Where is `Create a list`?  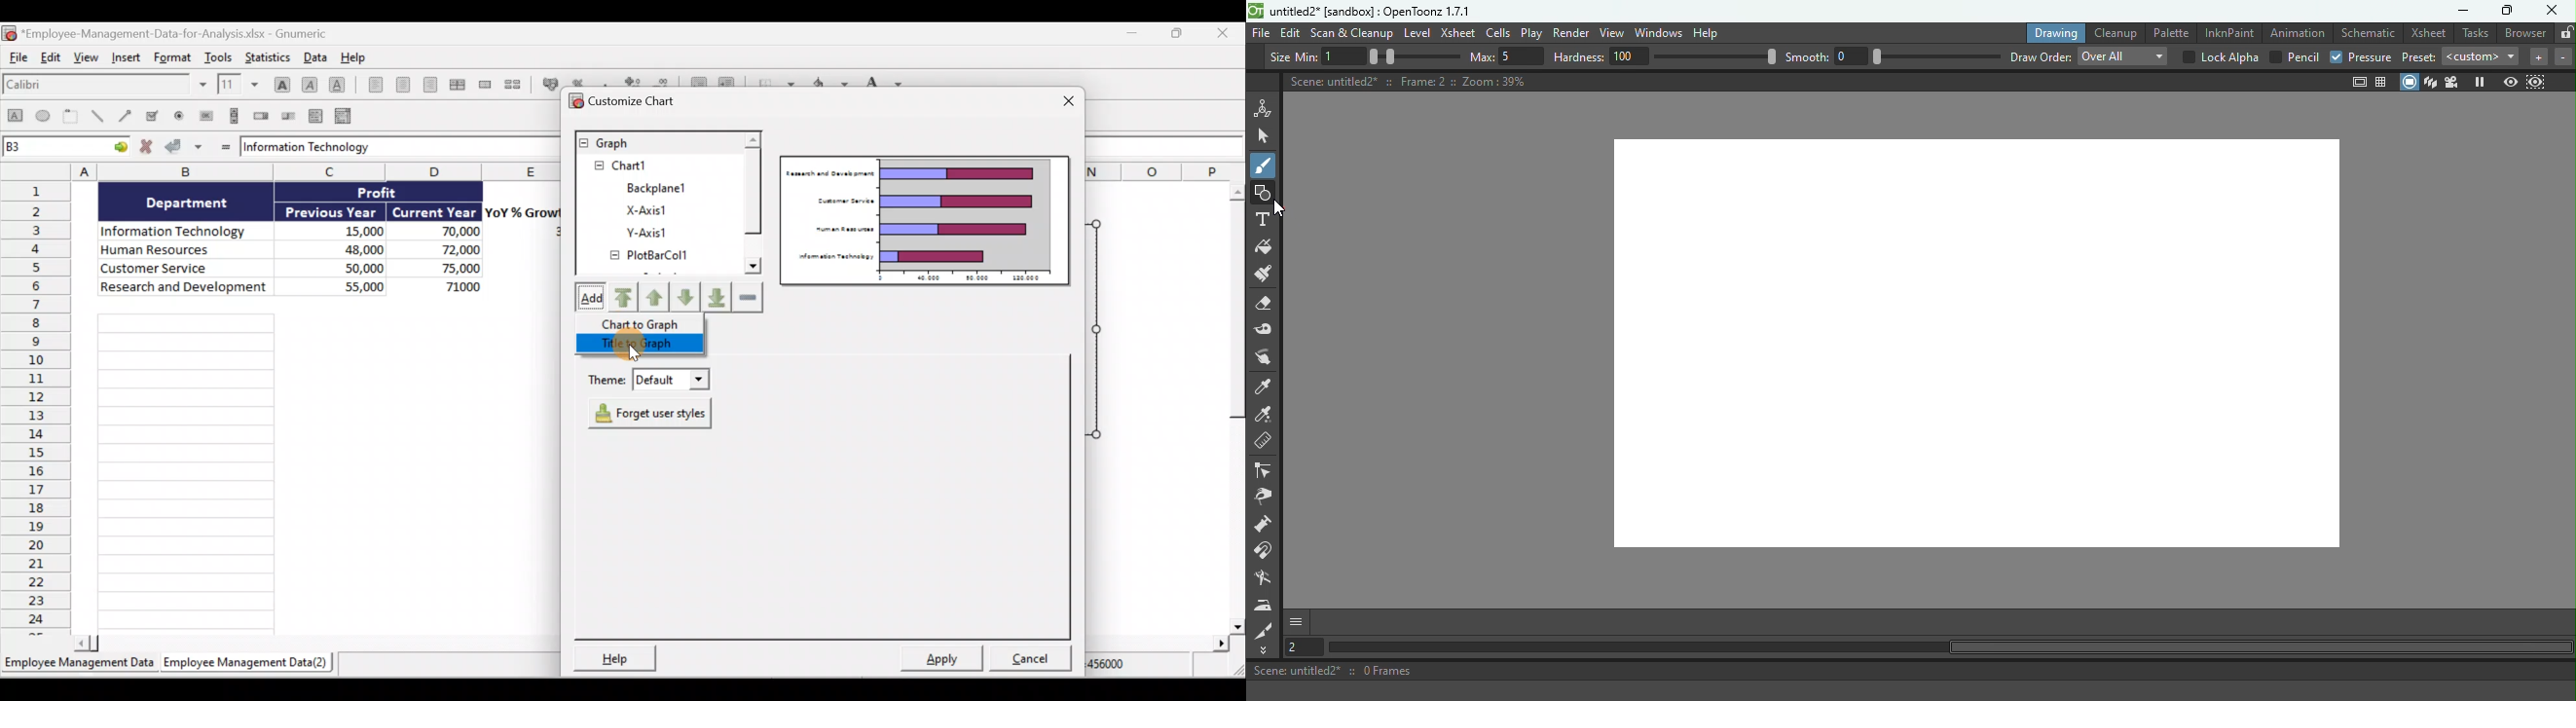
Create a list is located at coordinates (317, 113).